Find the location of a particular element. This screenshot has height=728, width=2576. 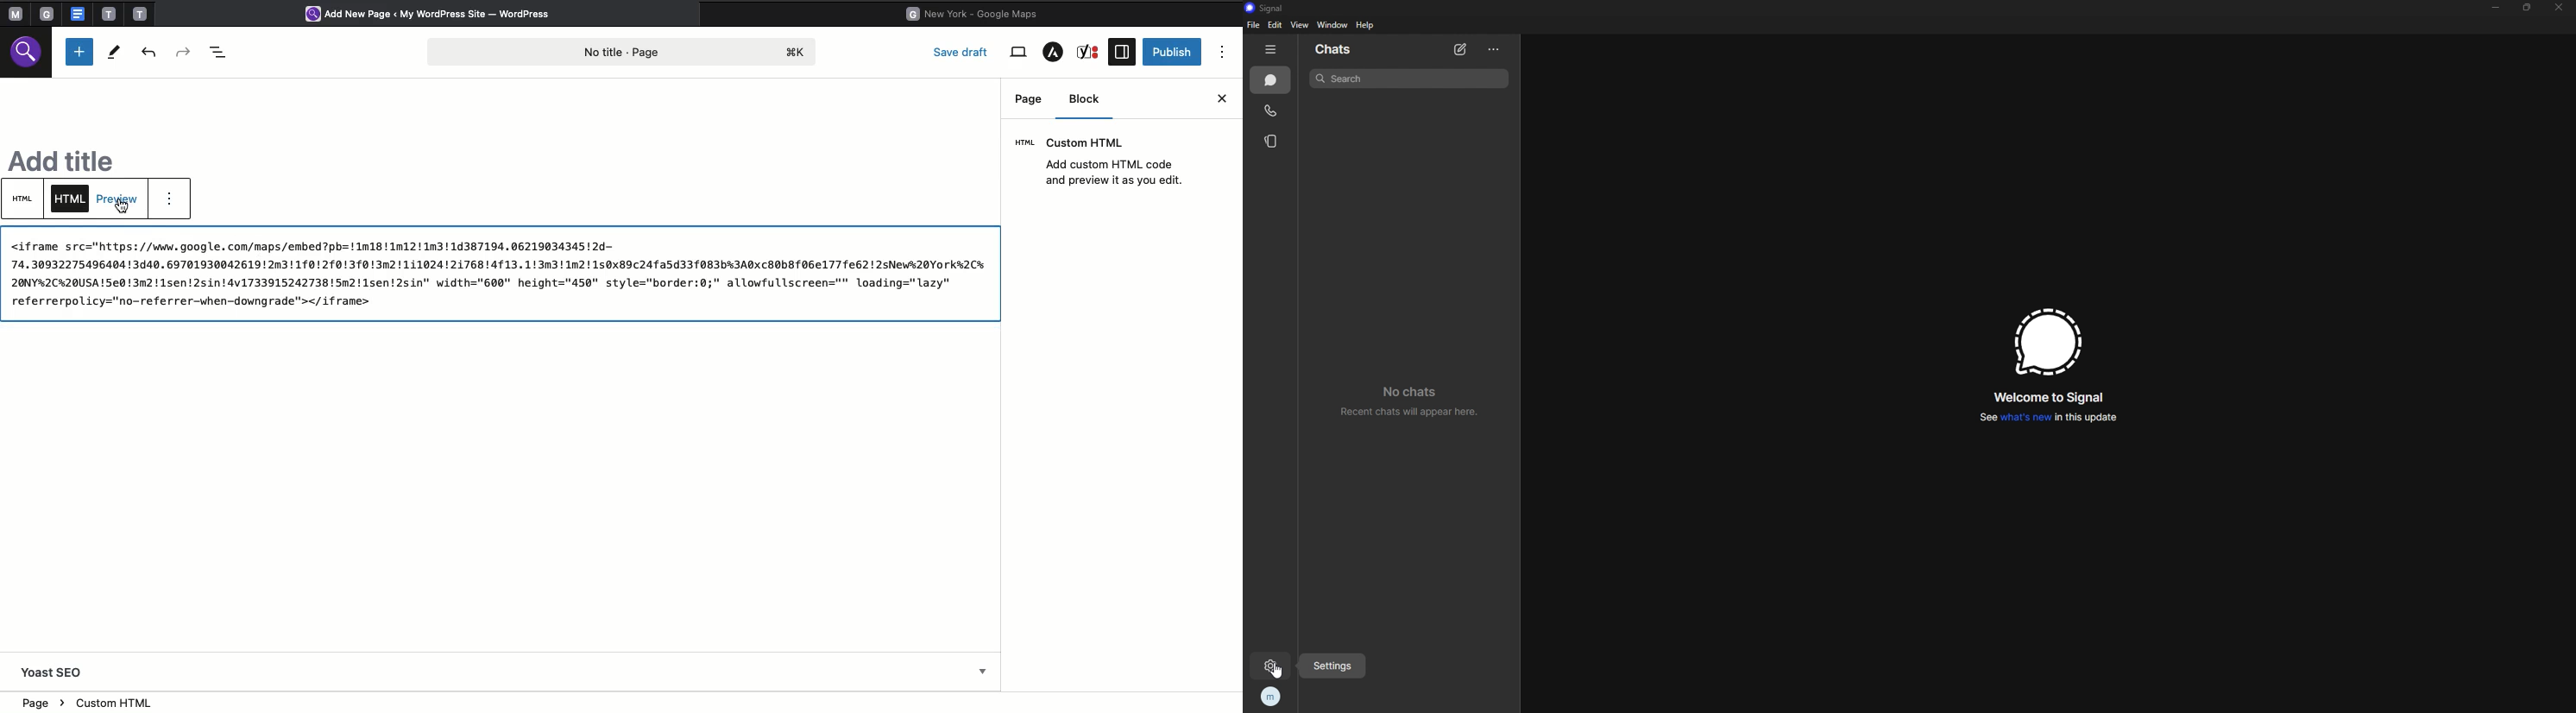

see whats new in this update is located at coordinates (2047, 420).